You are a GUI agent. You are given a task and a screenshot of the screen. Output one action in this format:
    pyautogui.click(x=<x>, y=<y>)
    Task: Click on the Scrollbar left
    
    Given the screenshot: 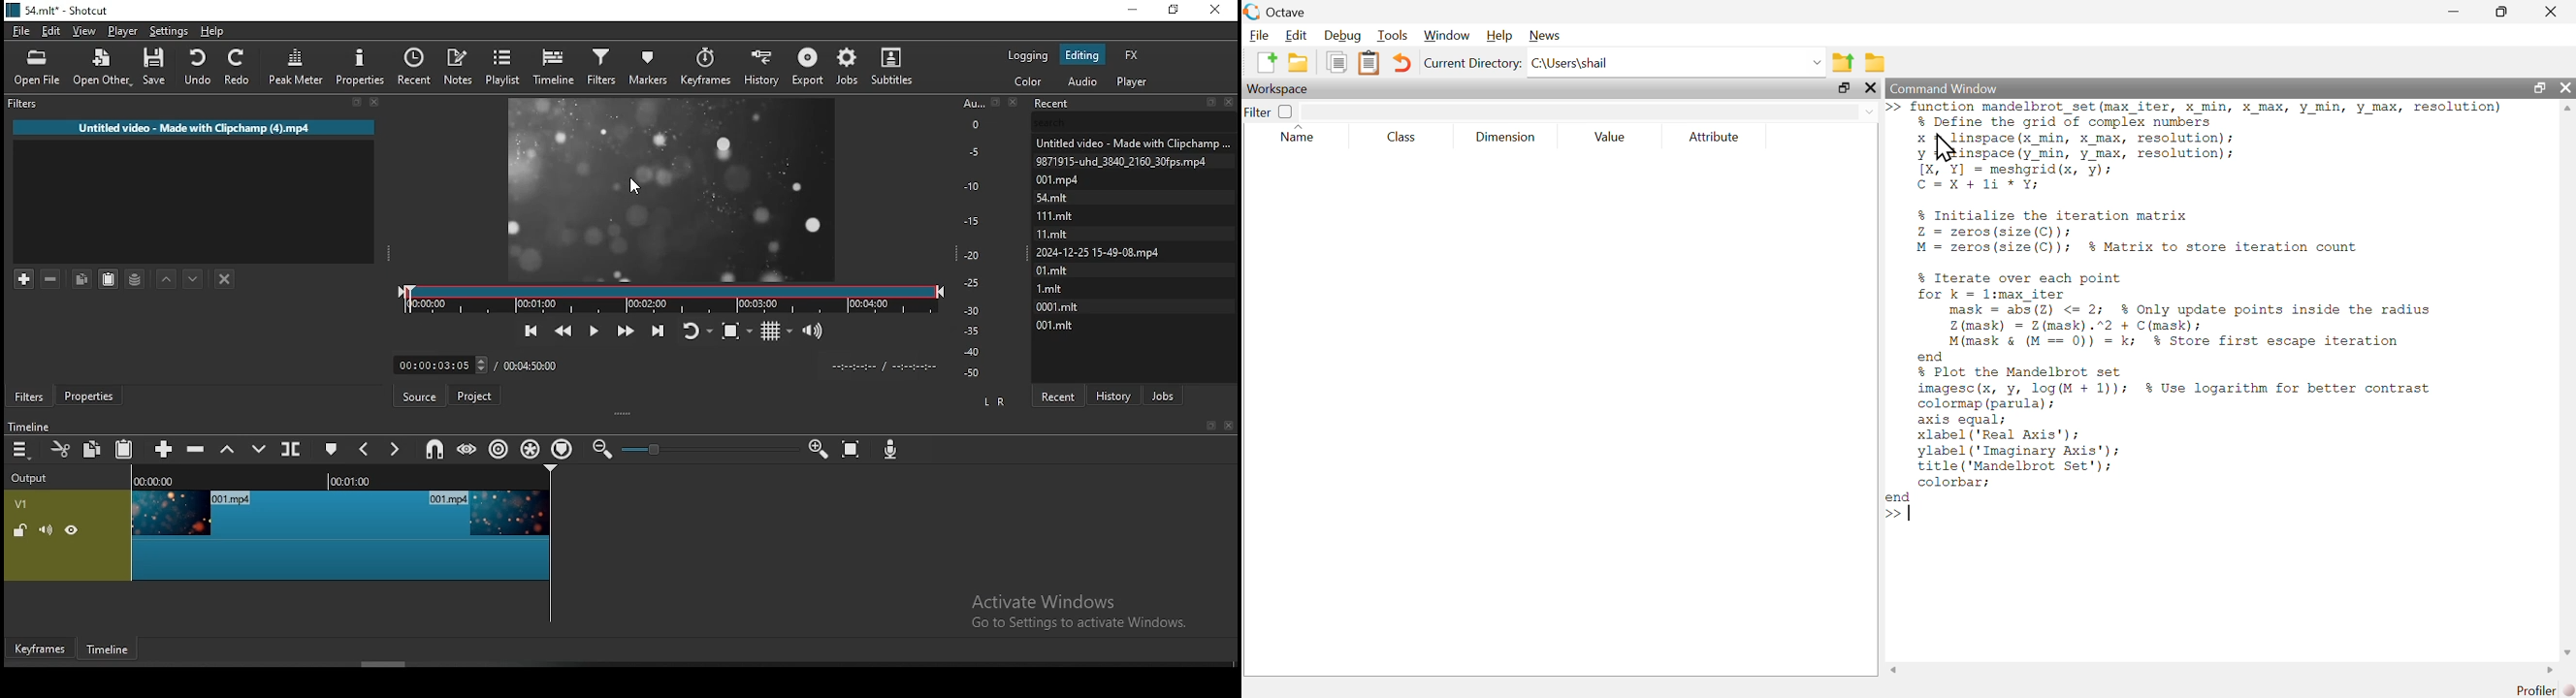 What is the action you would take?
    pyautogui.click(x=1895, y=669)
    